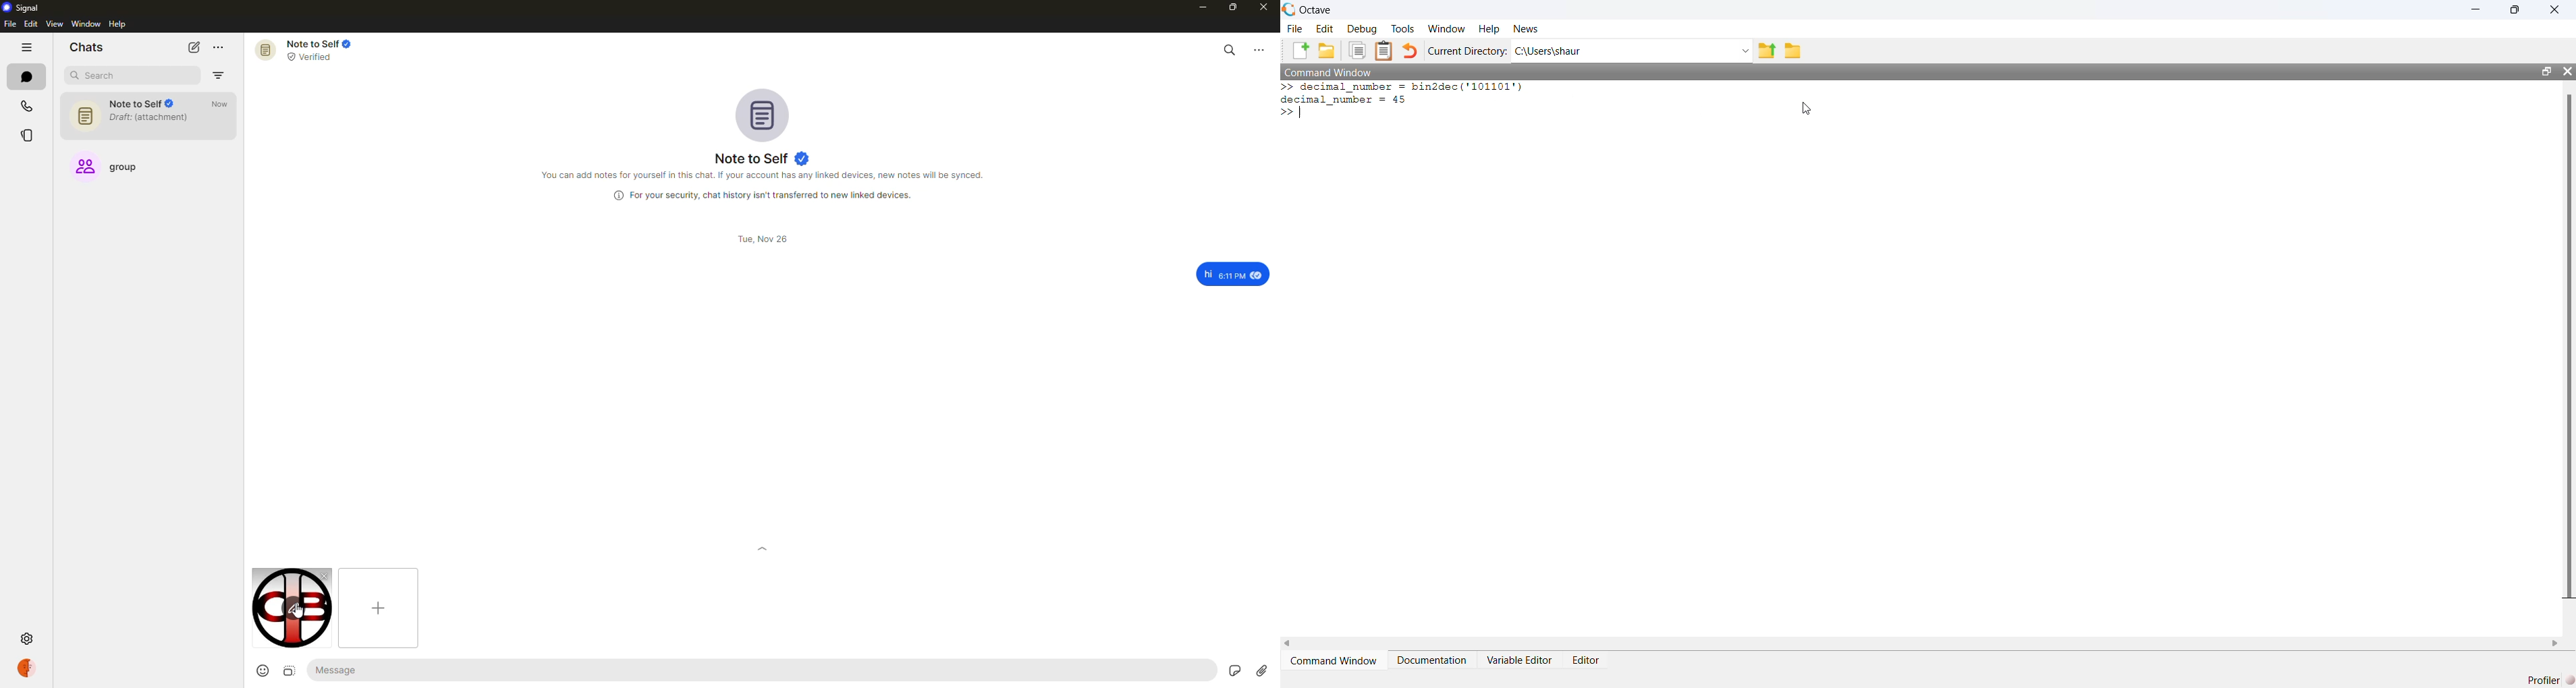 The height and width of the screenshot is (700, 2576). Describe the element at coordinates (410, 669) in the screenshot. I see `message` at that location.